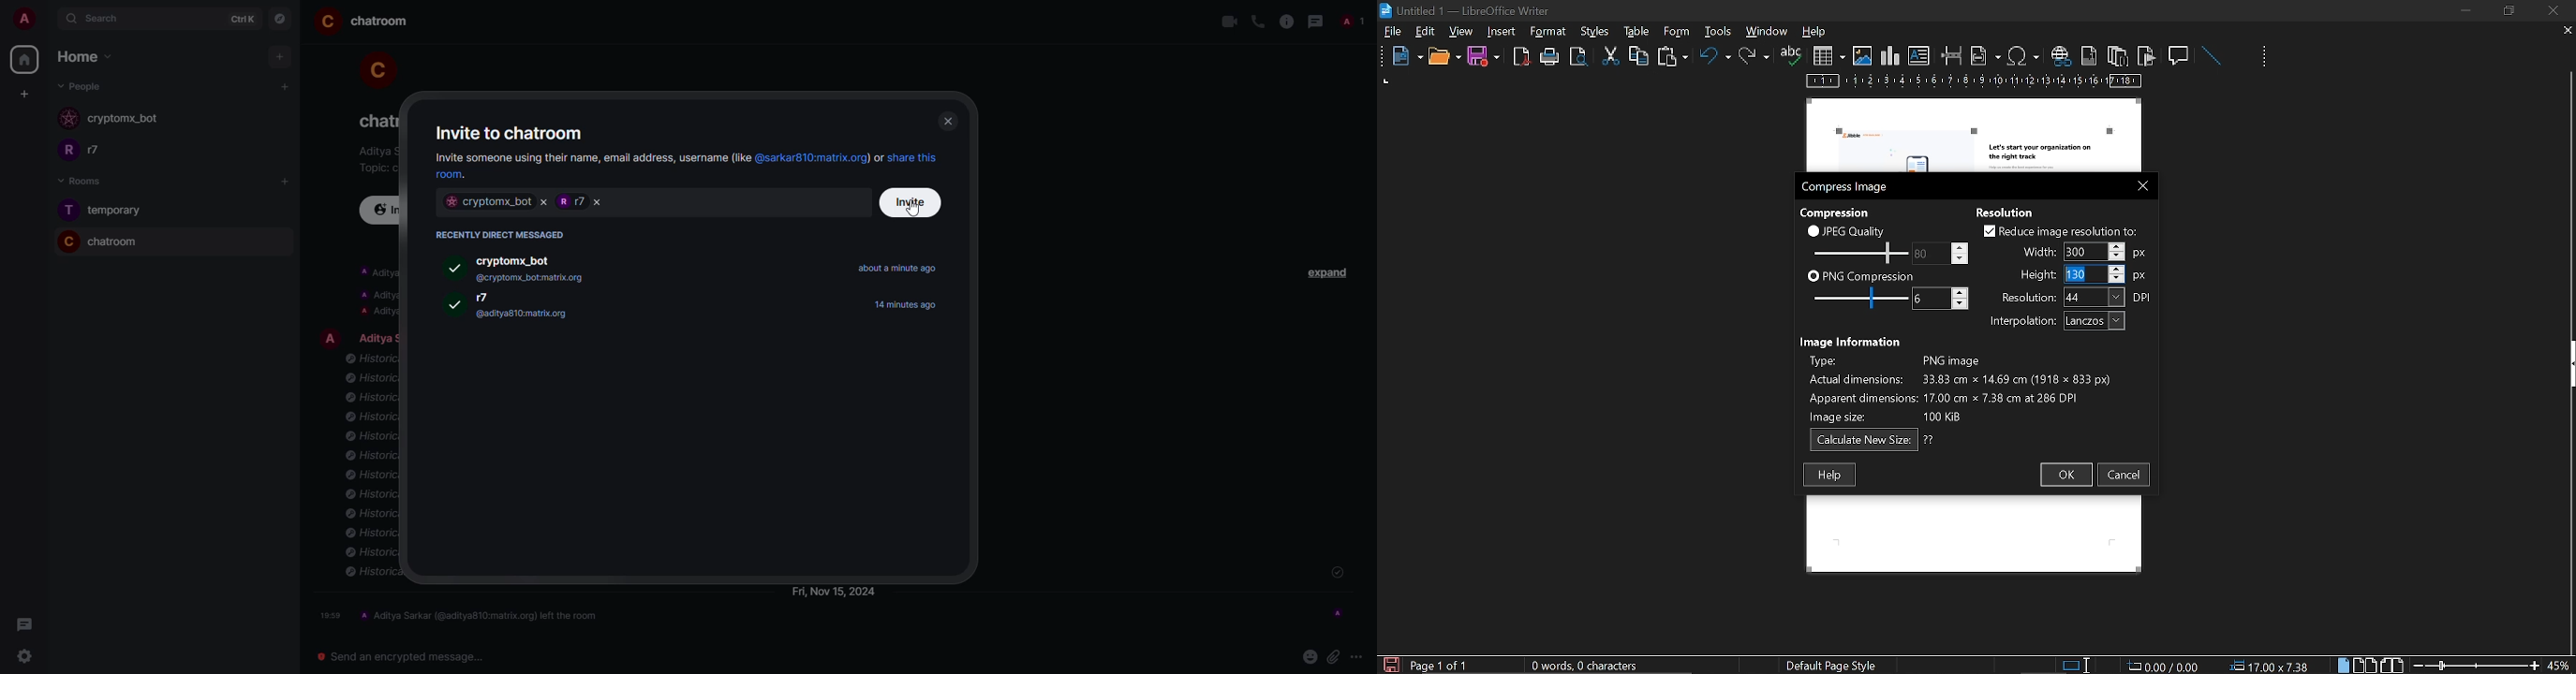  Describe the element at coordinates (383, 210) in the screenshot. I see `invite to this room` at that location.